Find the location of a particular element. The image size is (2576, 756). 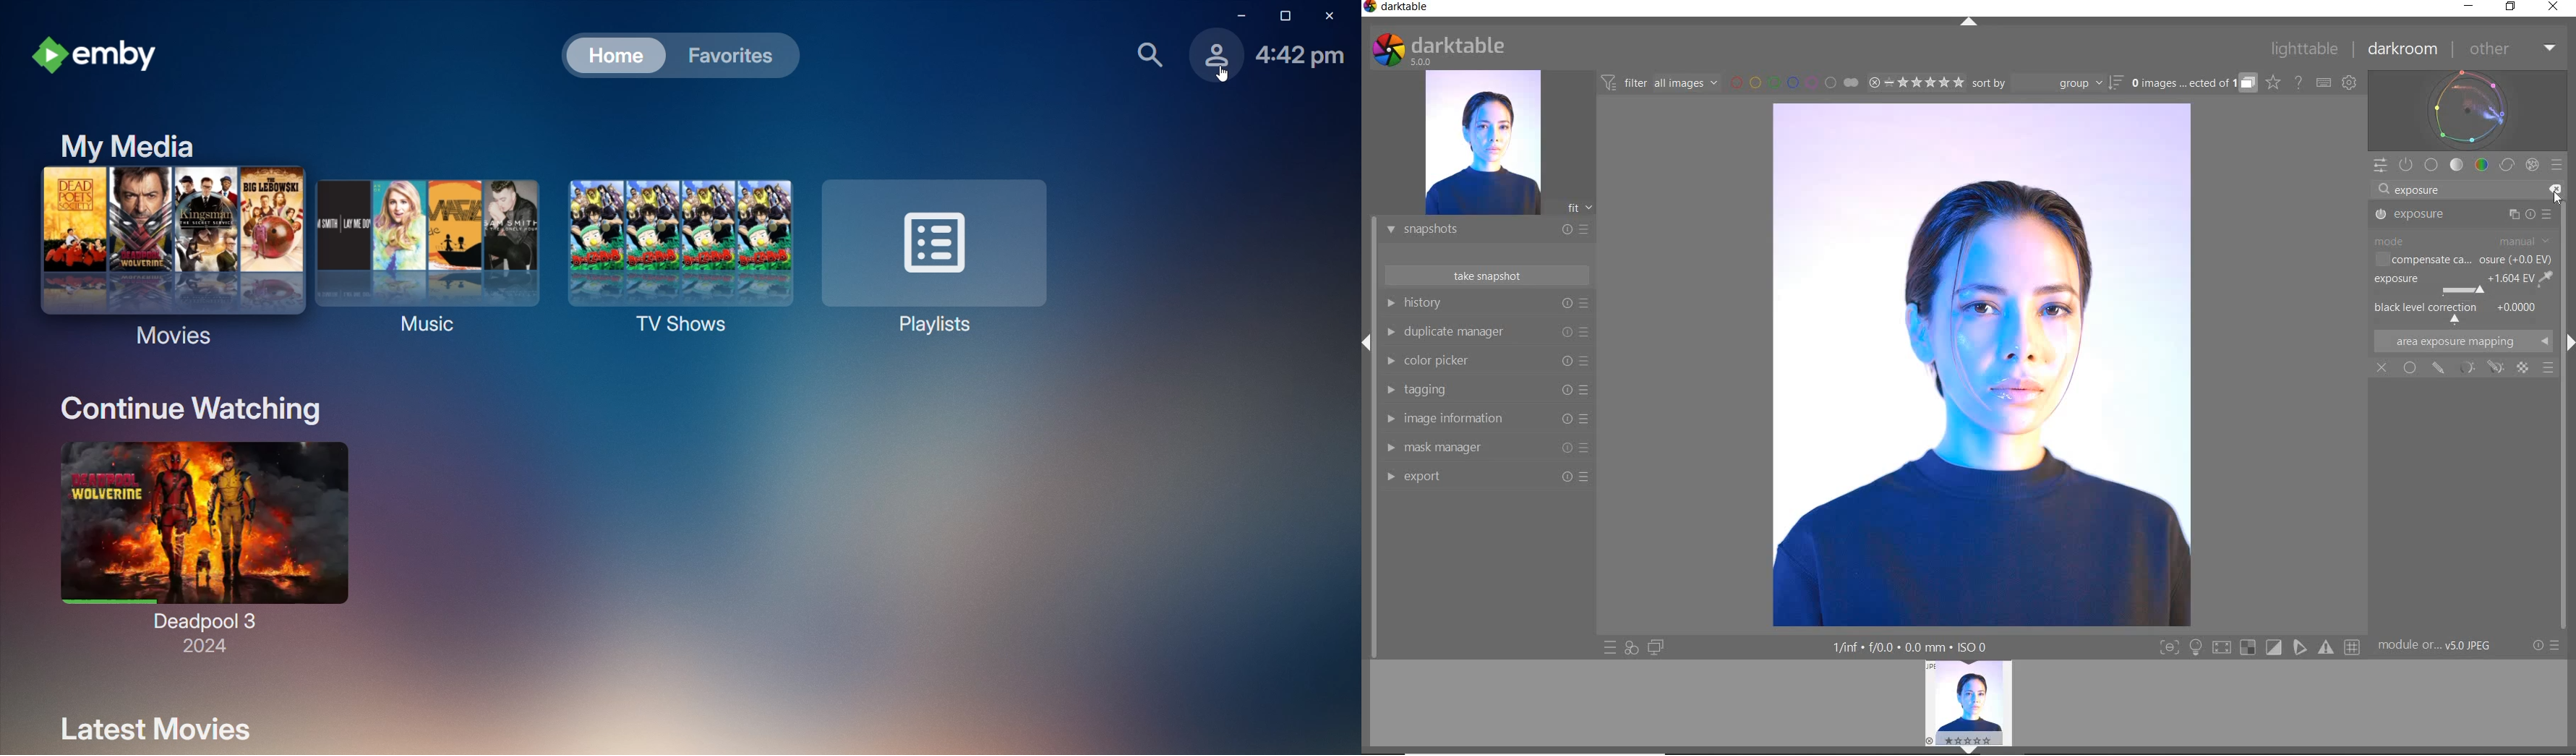

TONE is located at coordinates (2457, 165).